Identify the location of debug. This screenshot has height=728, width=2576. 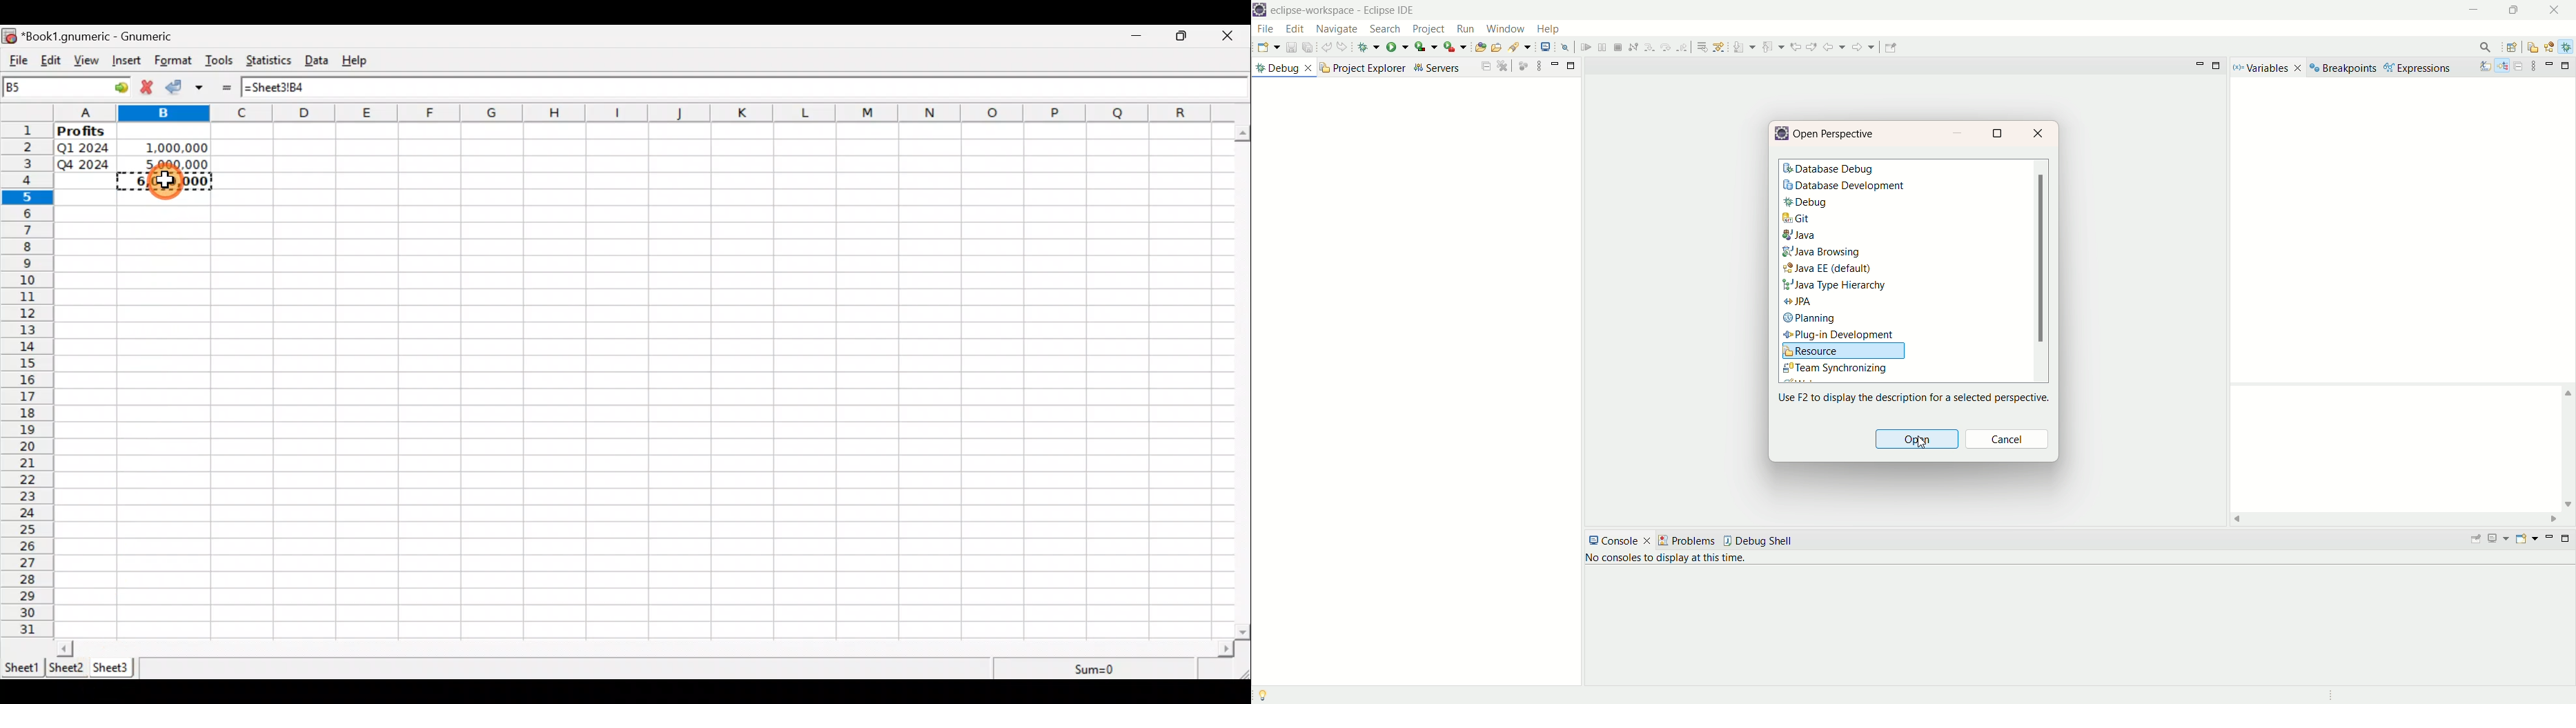
(1369, 47).